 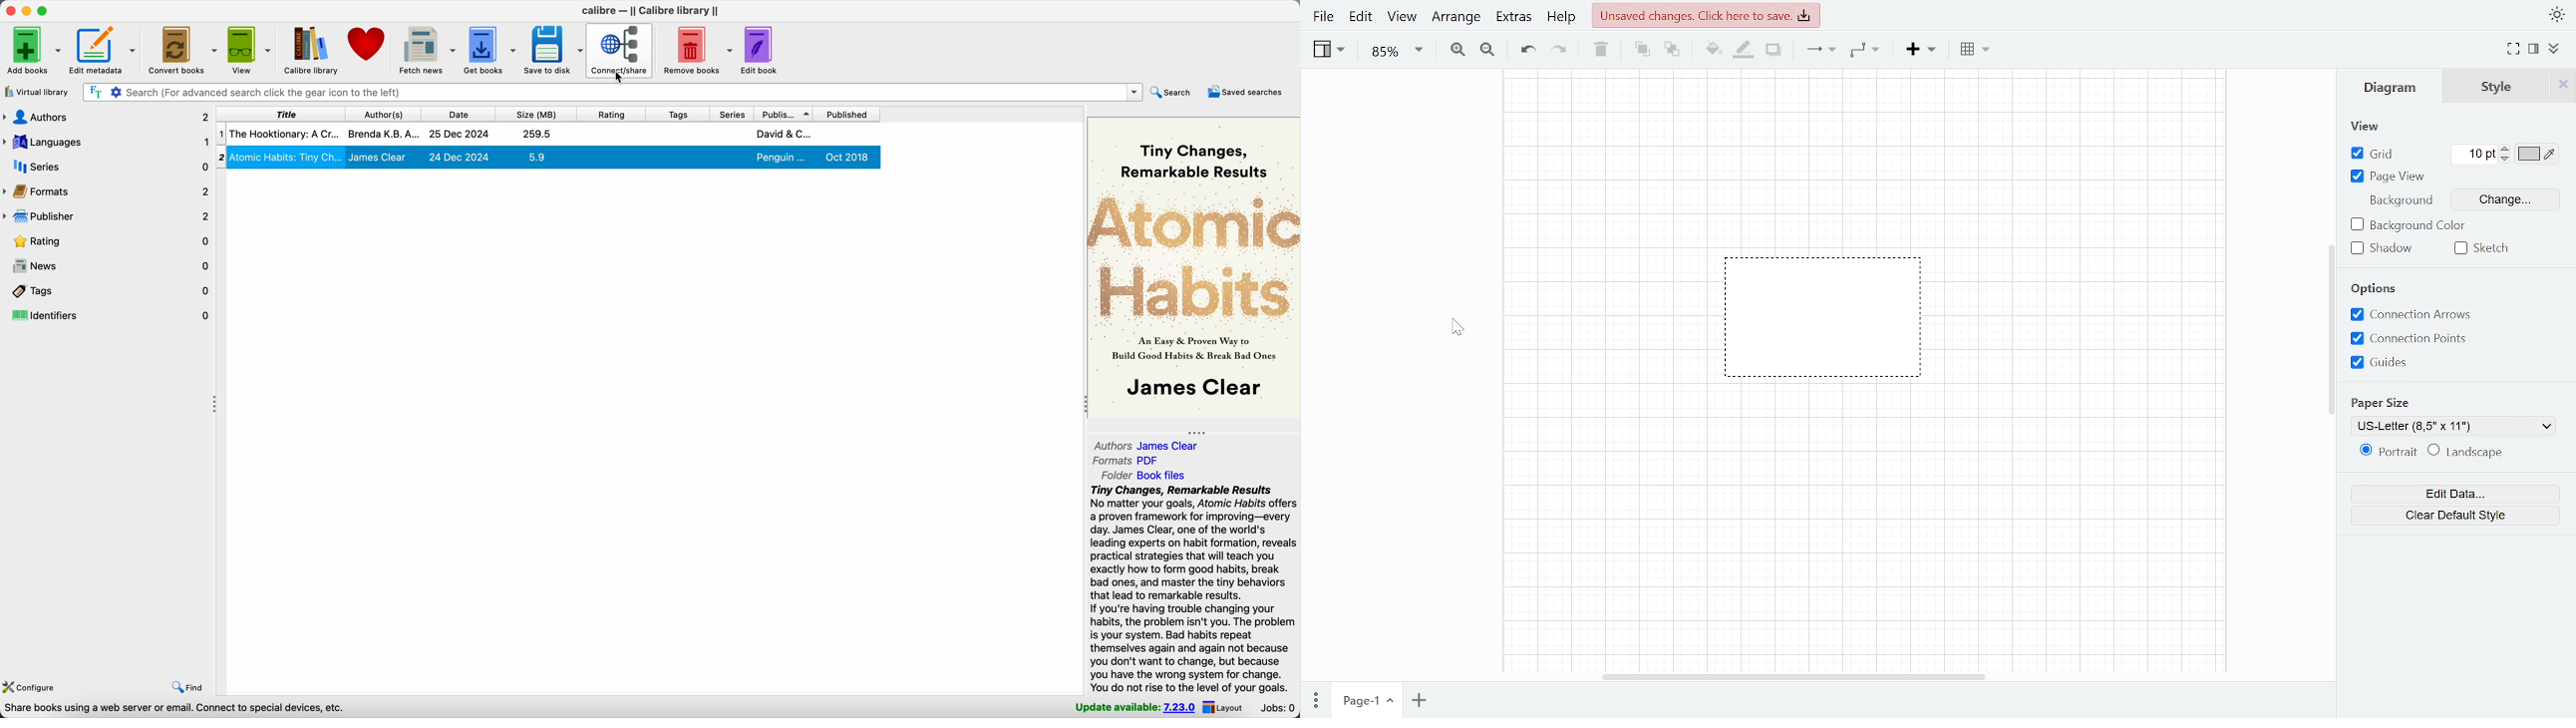 I want to click on Paper size, so click(x=2387, y=402).